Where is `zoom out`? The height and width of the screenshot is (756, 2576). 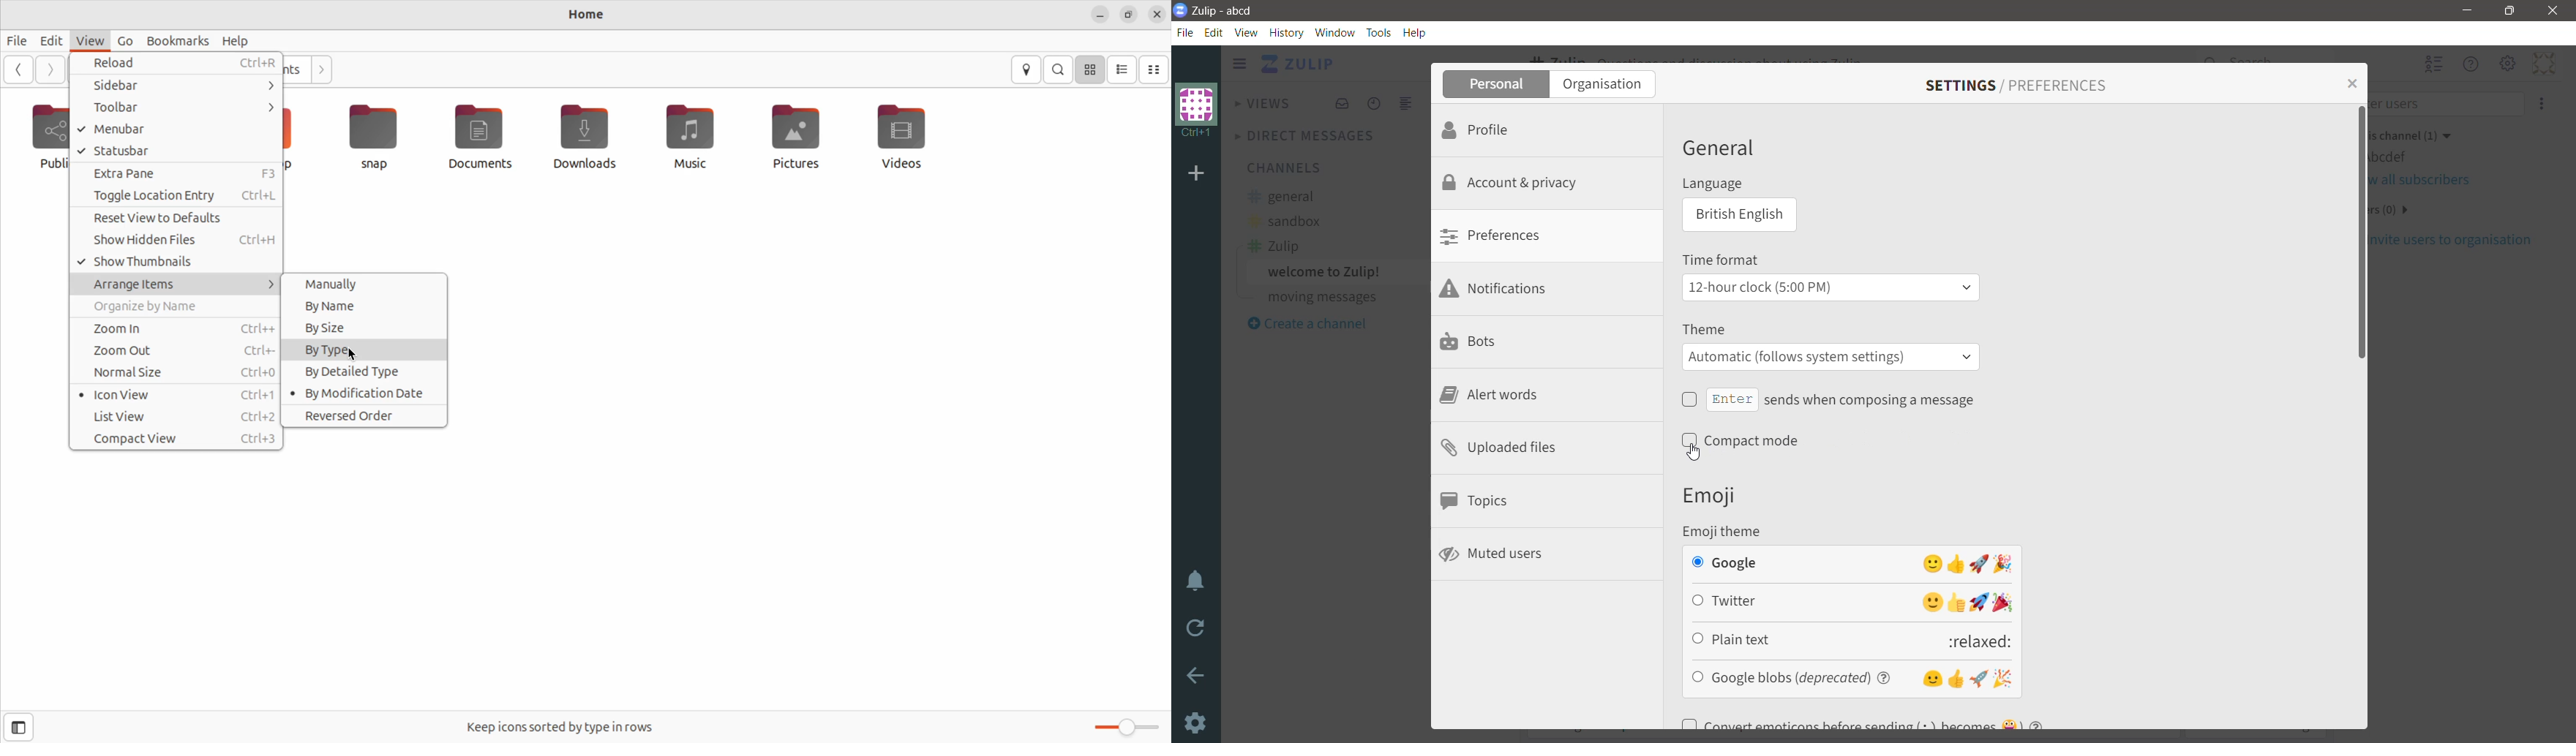
zoom out is located at coordinates (175, 351).